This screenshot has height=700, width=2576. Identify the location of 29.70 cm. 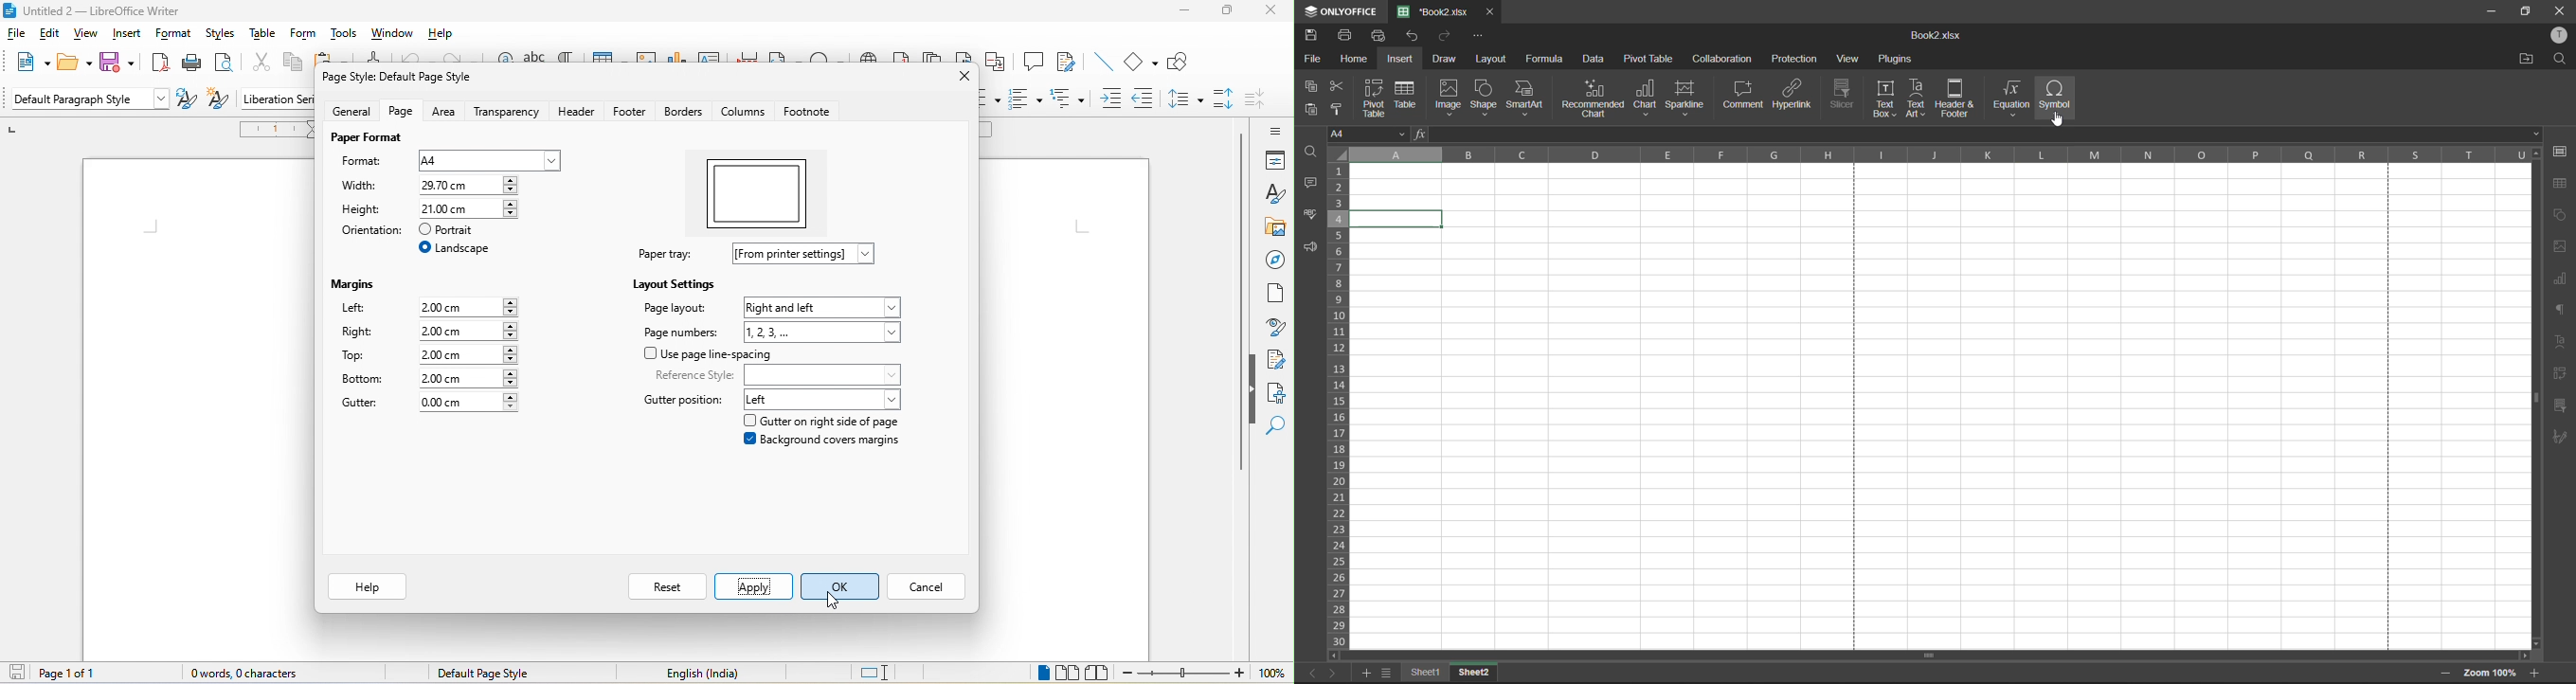
(471, 208).